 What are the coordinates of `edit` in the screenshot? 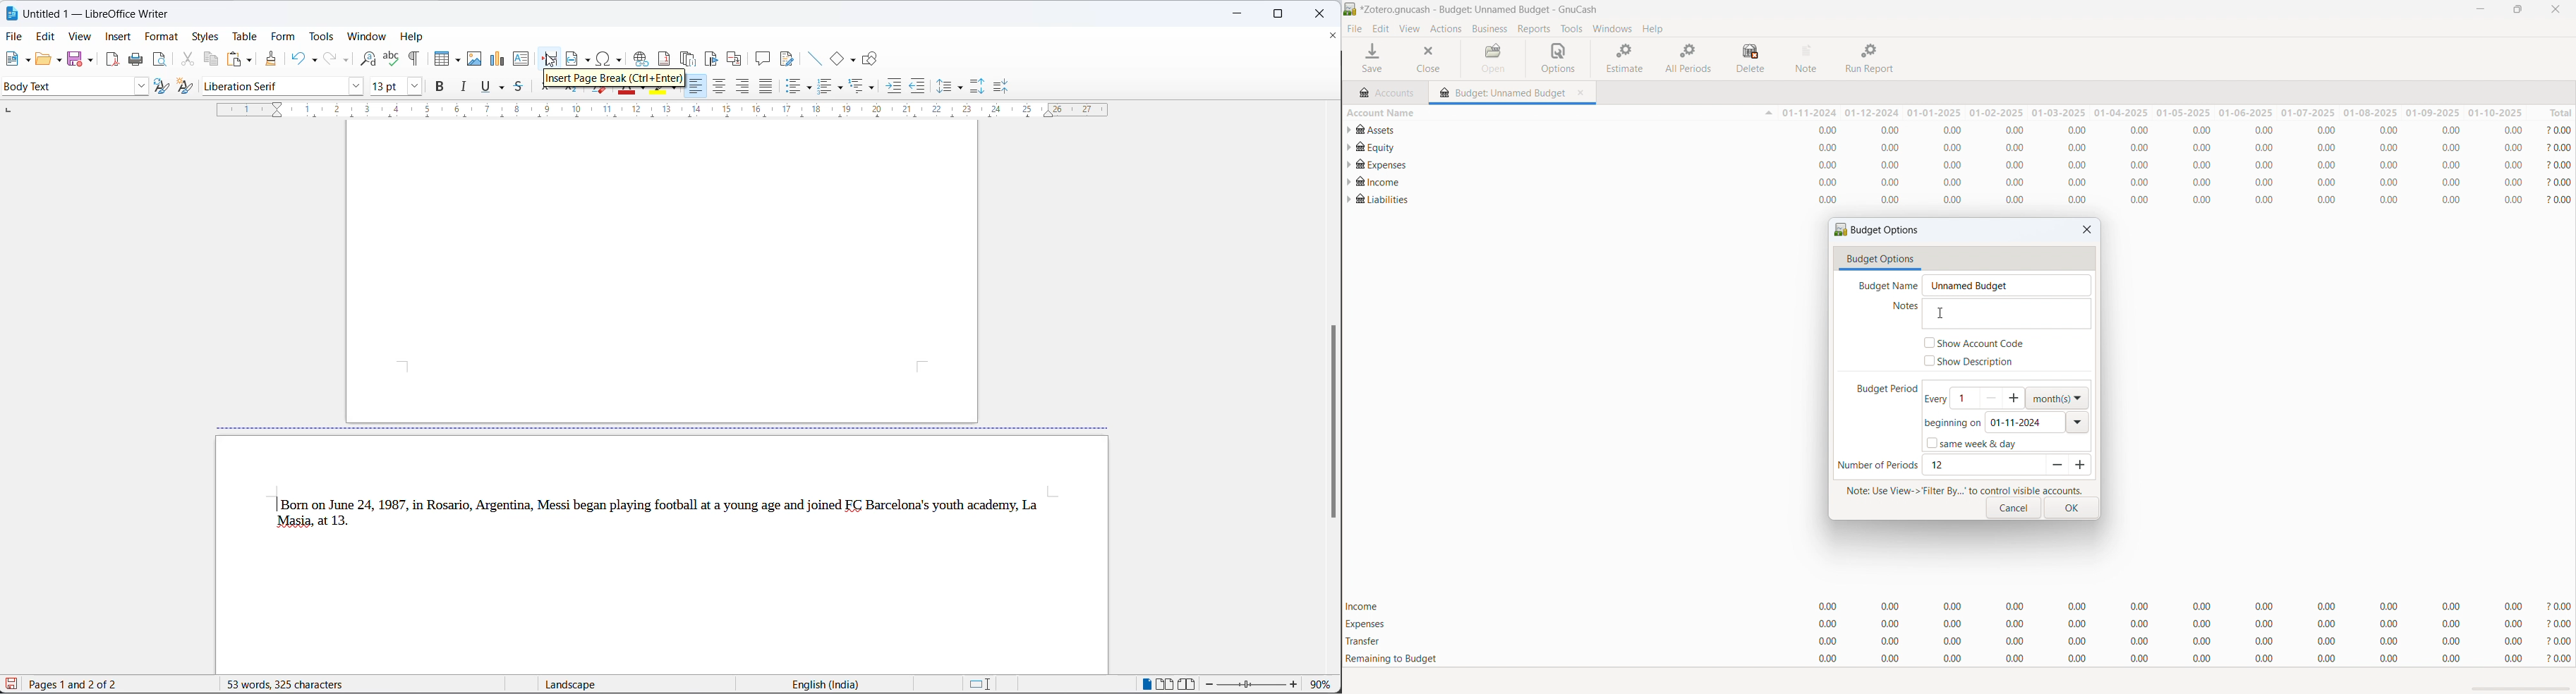 It's located at (46, 35).